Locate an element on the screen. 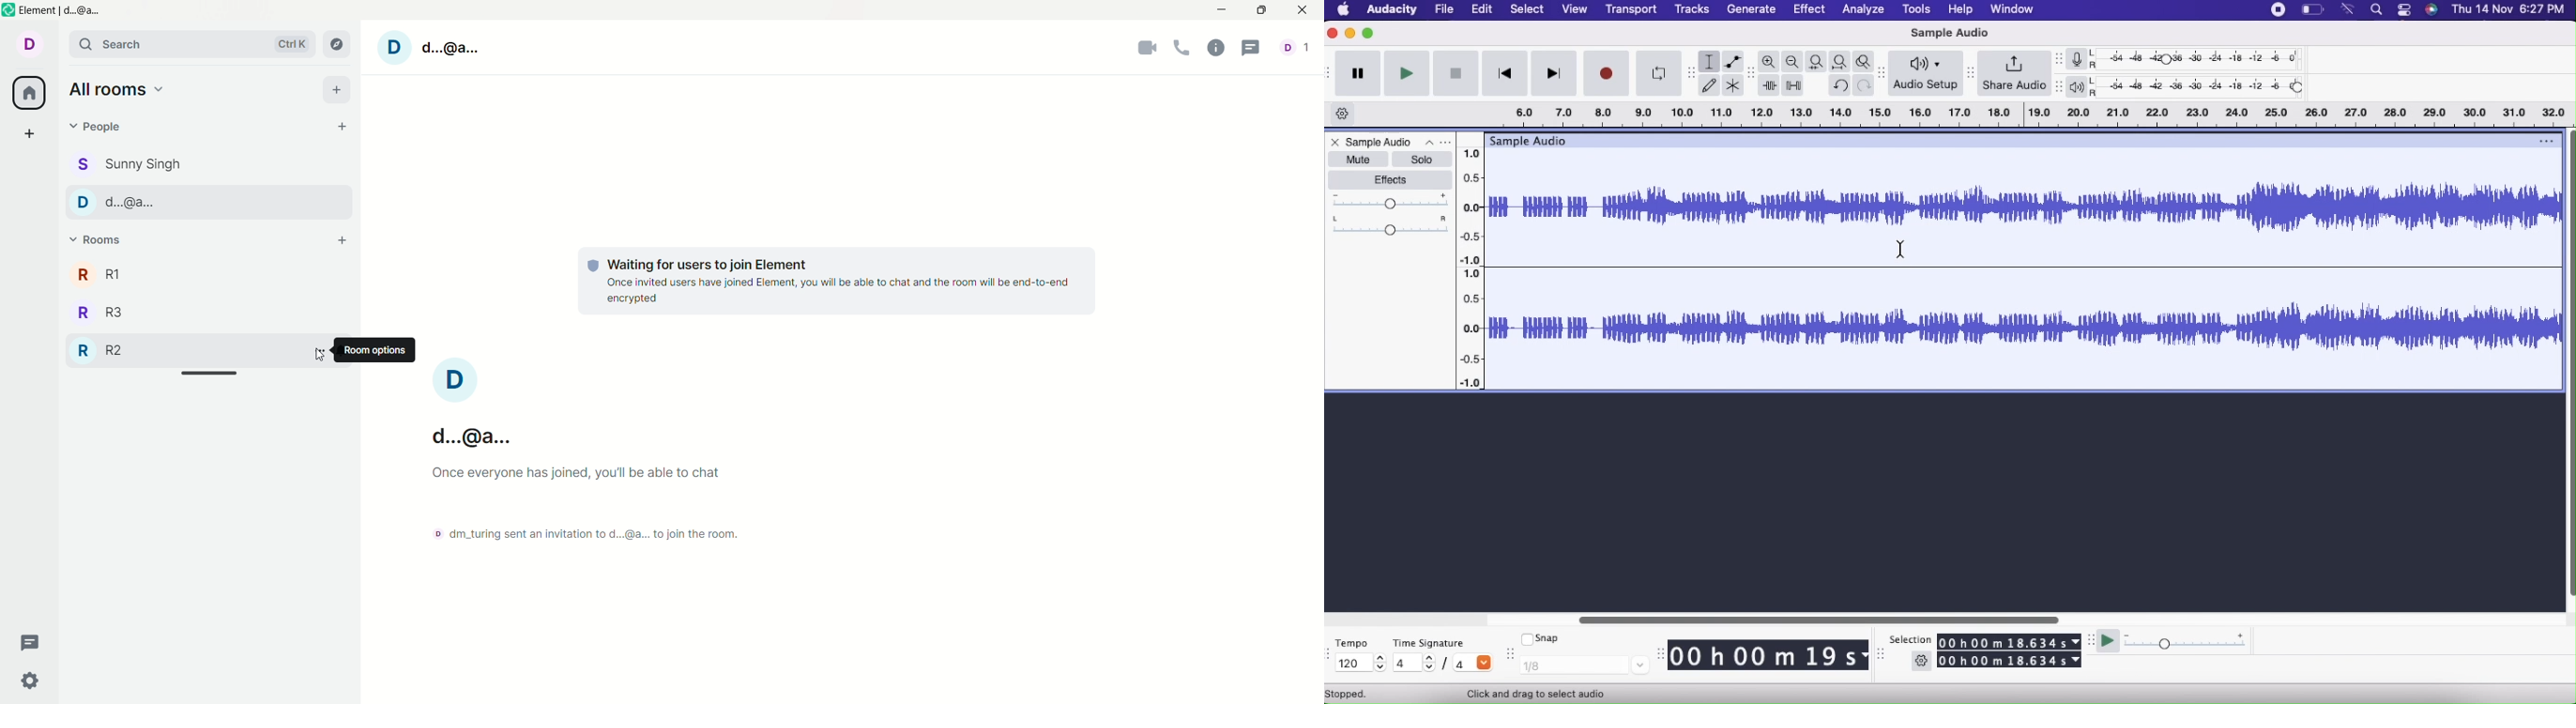  View is located at coordinates (1577, 10).